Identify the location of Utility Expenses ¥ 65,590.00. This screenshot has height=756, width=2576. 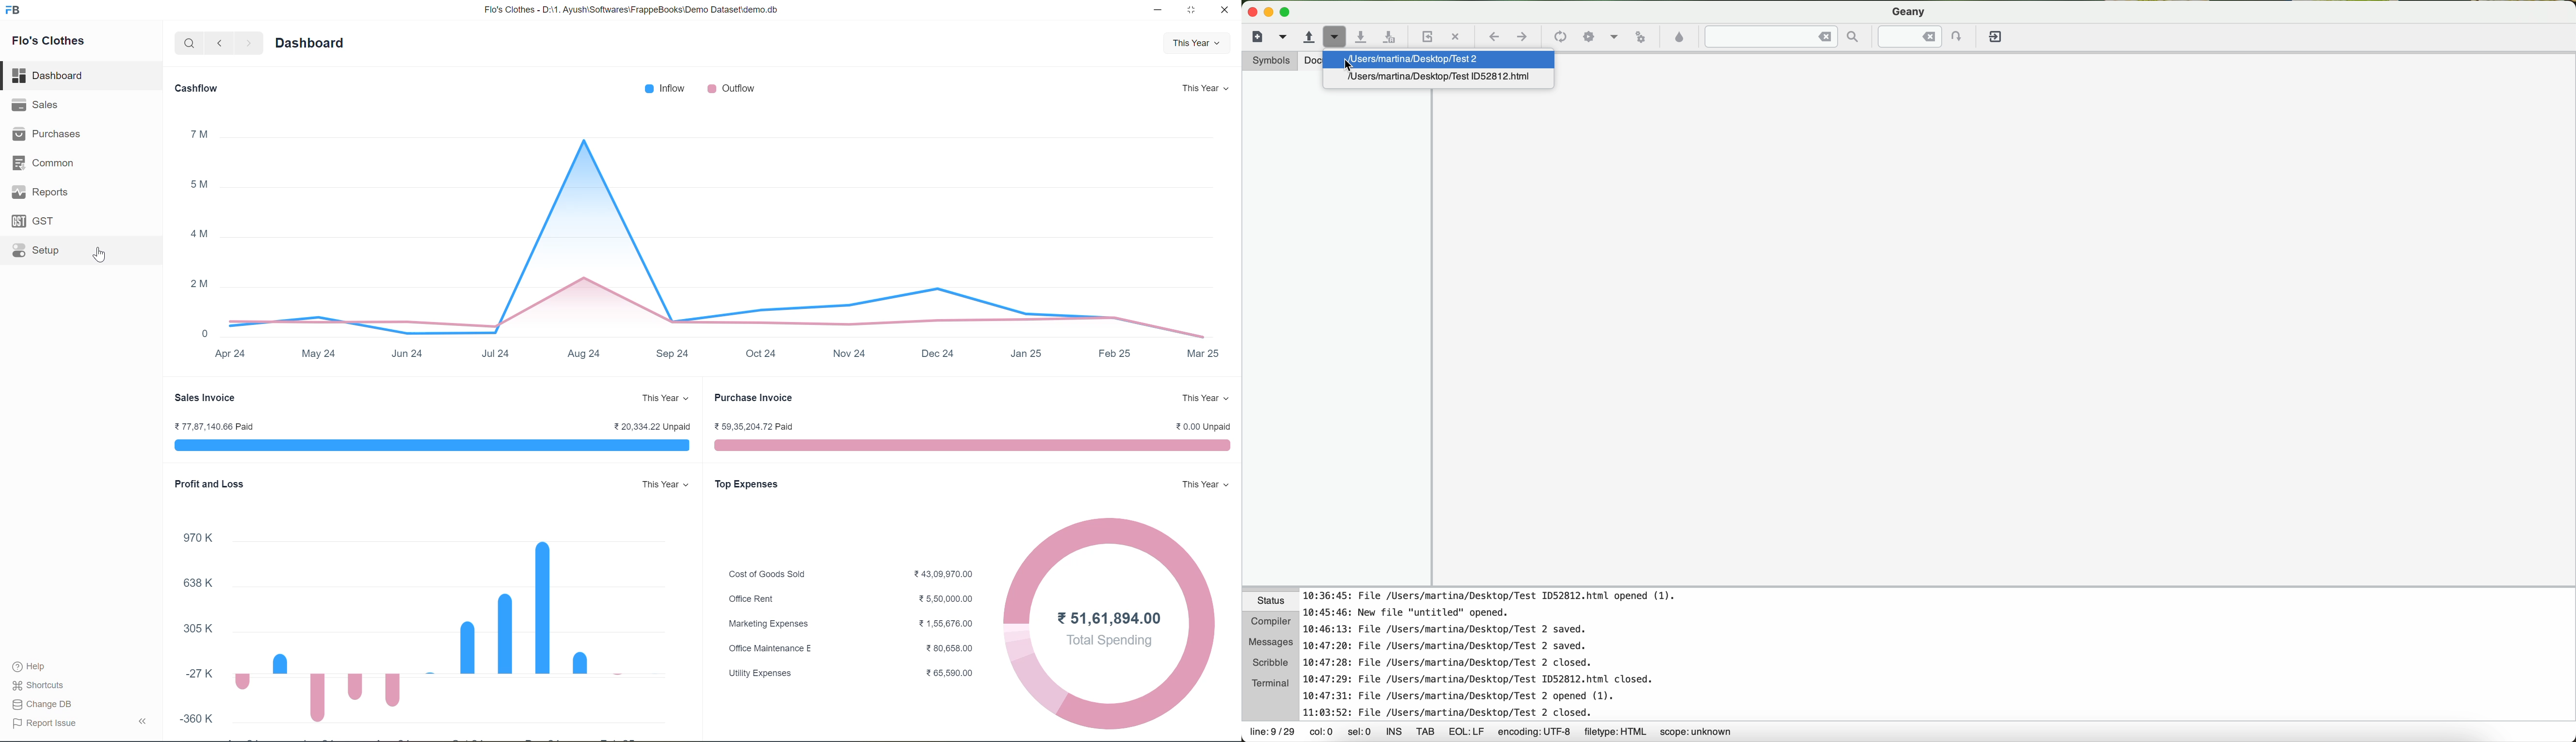
(848, 673).